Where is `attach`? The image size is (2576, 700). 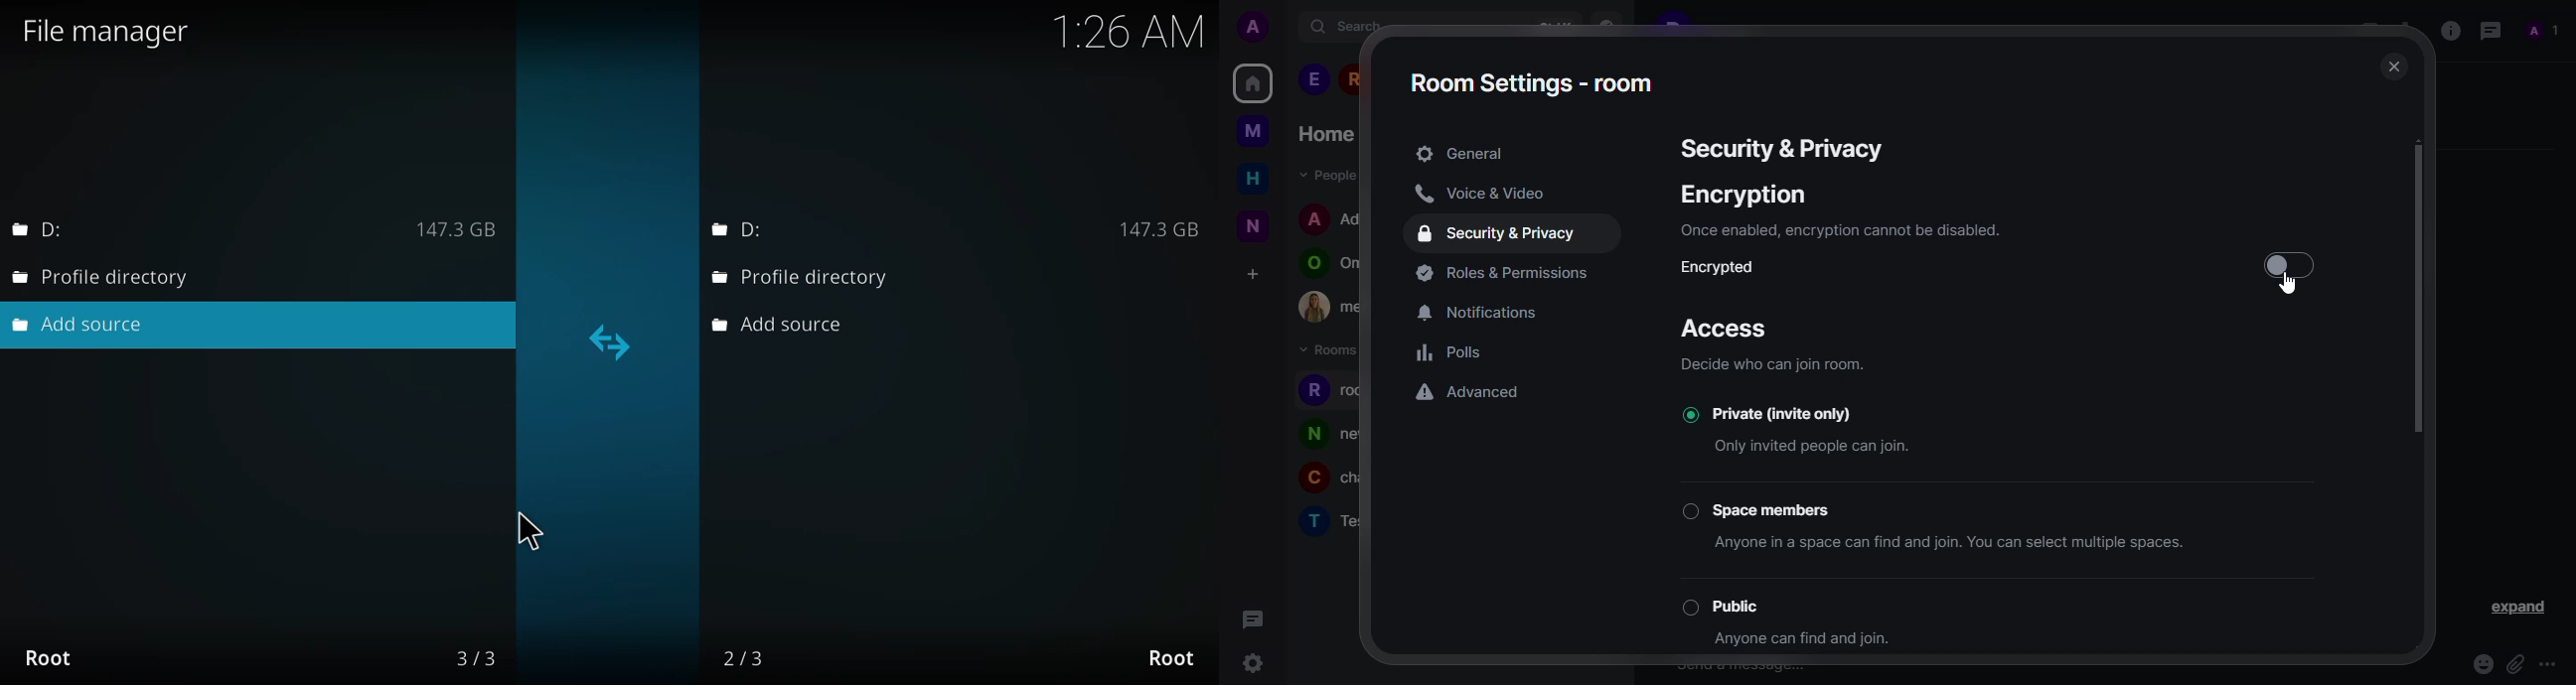
attach is located at coordinates (2513, 660).